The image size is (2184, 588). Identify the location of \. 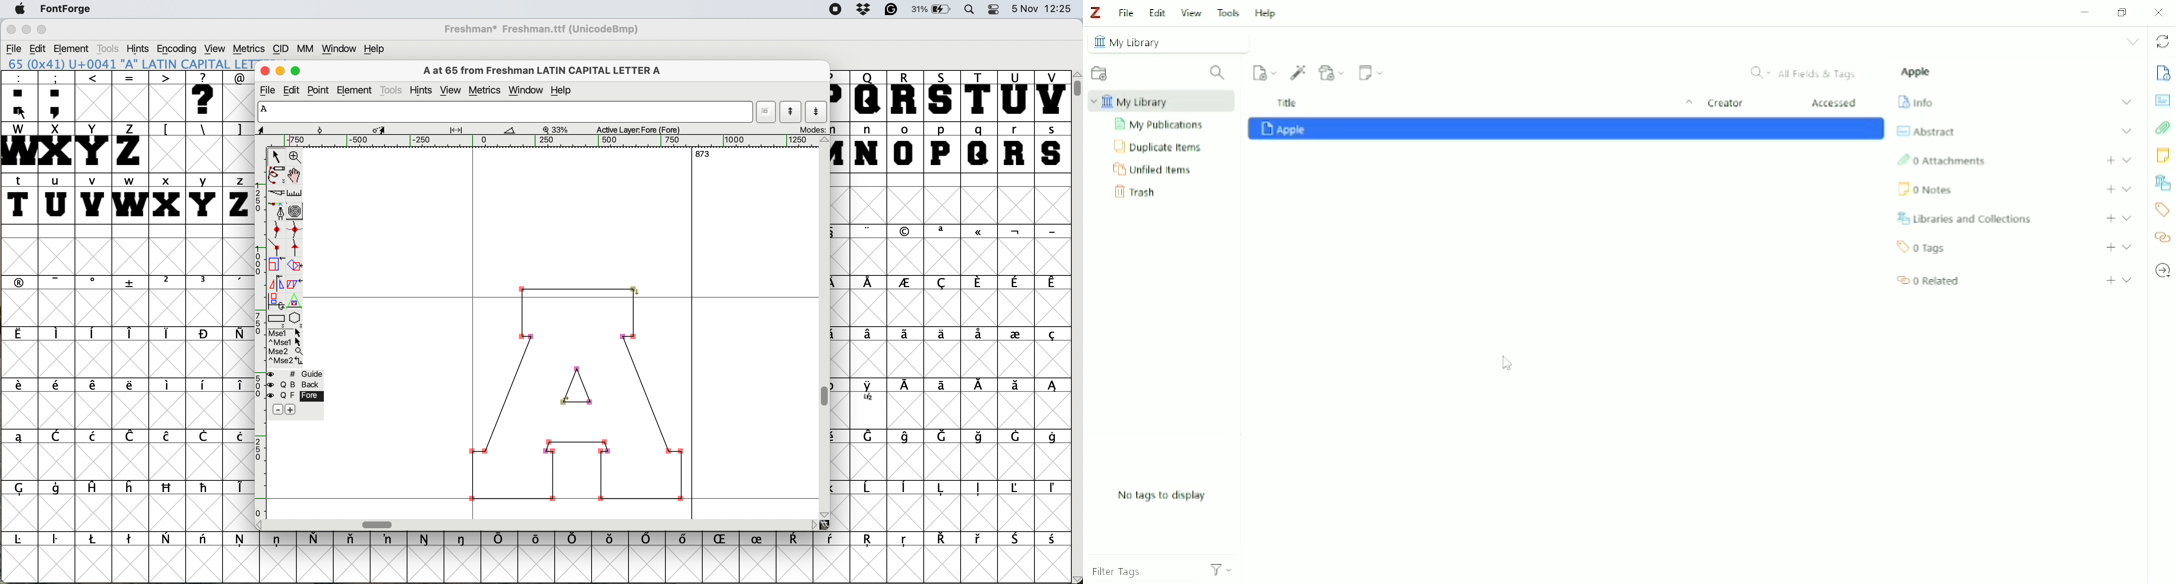
(203, 129).